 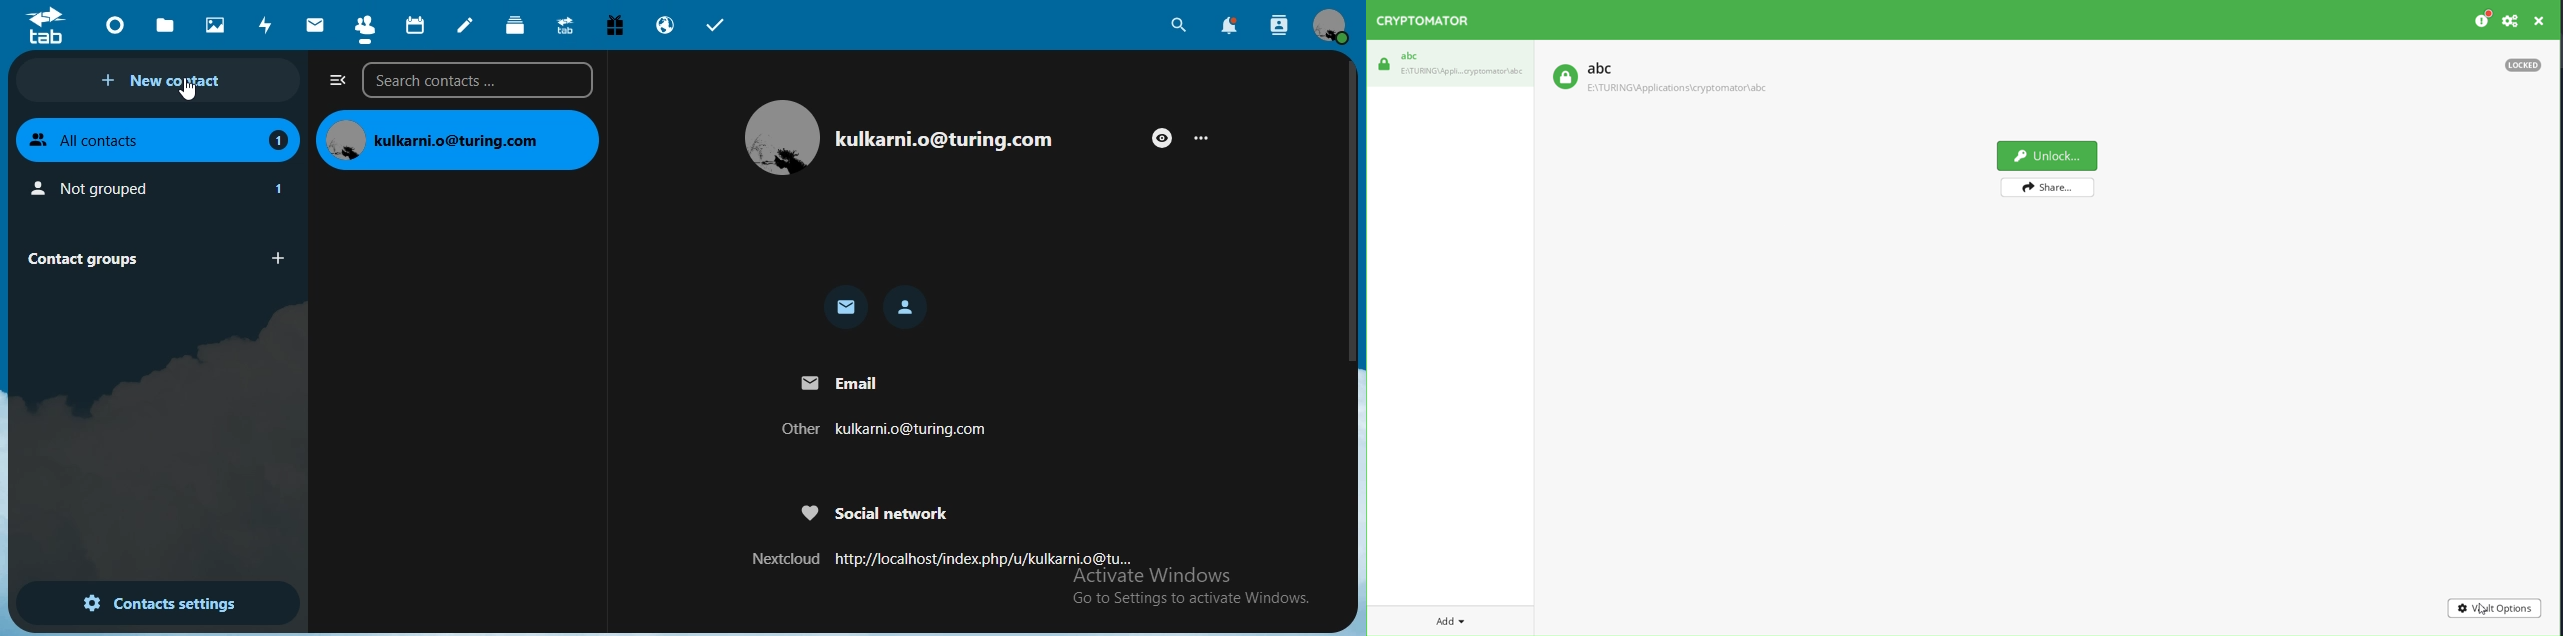 I want to click on unlock, so click(x=2047, y=154).